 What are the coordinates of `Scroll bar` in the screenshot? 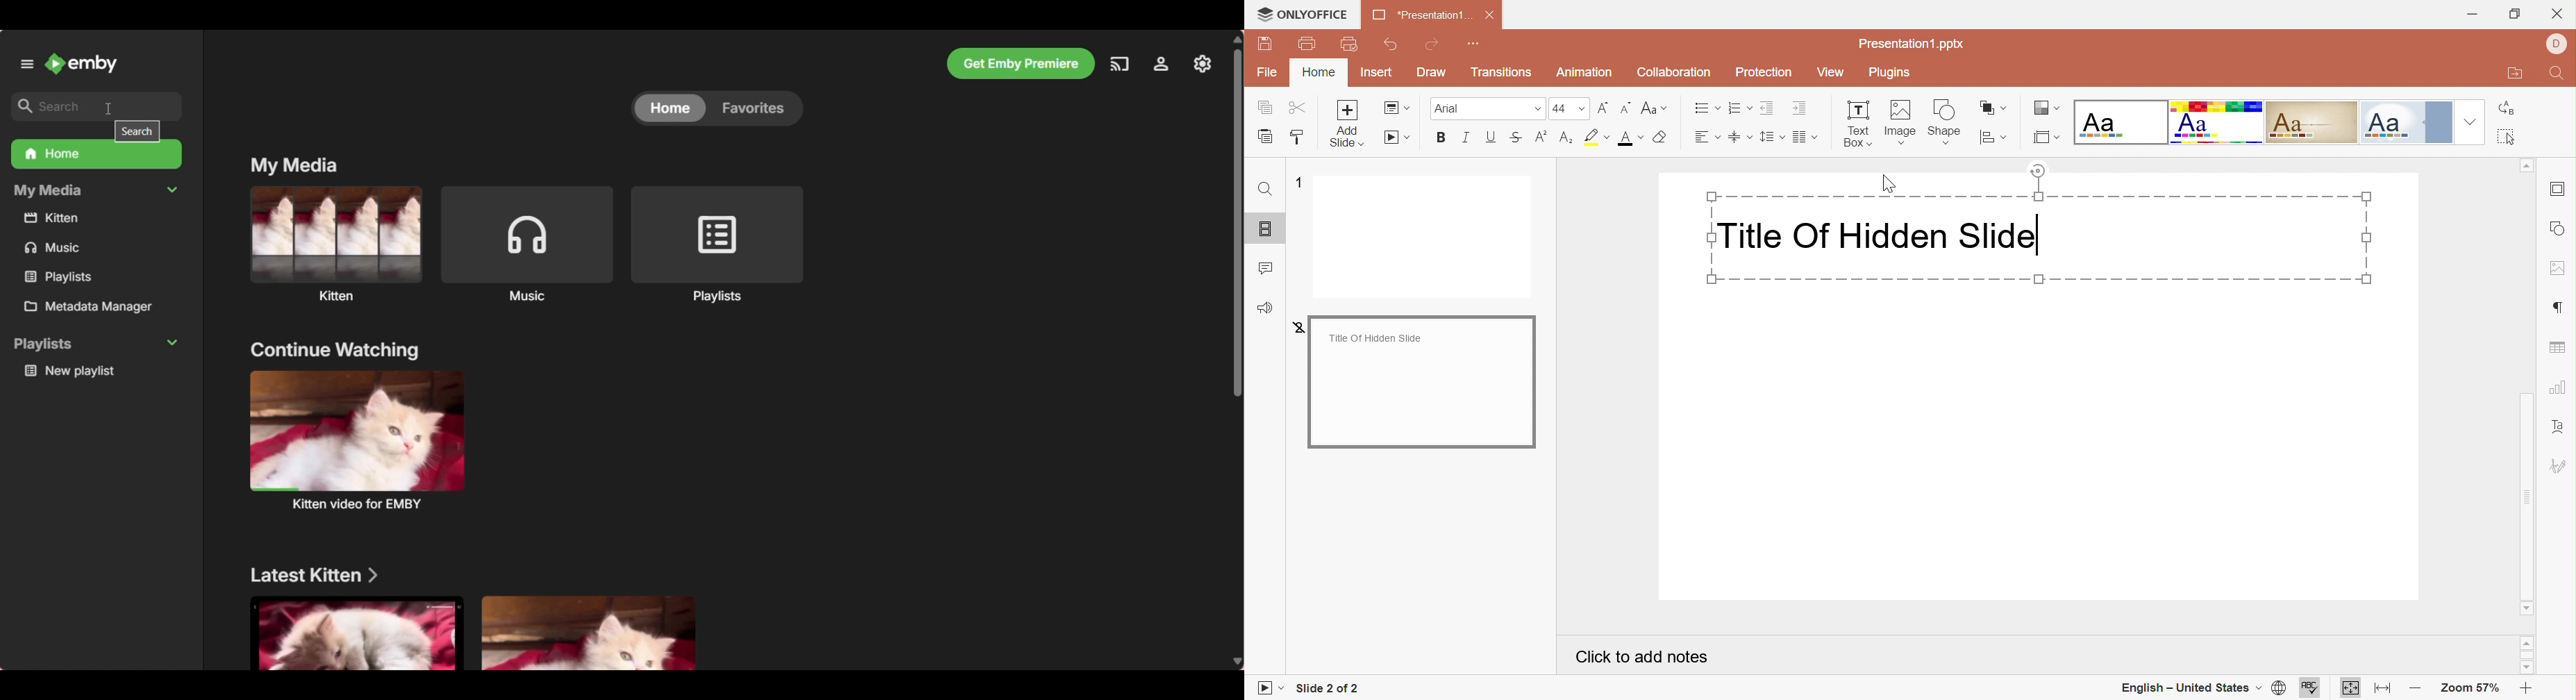 It's located at (2526, 655).